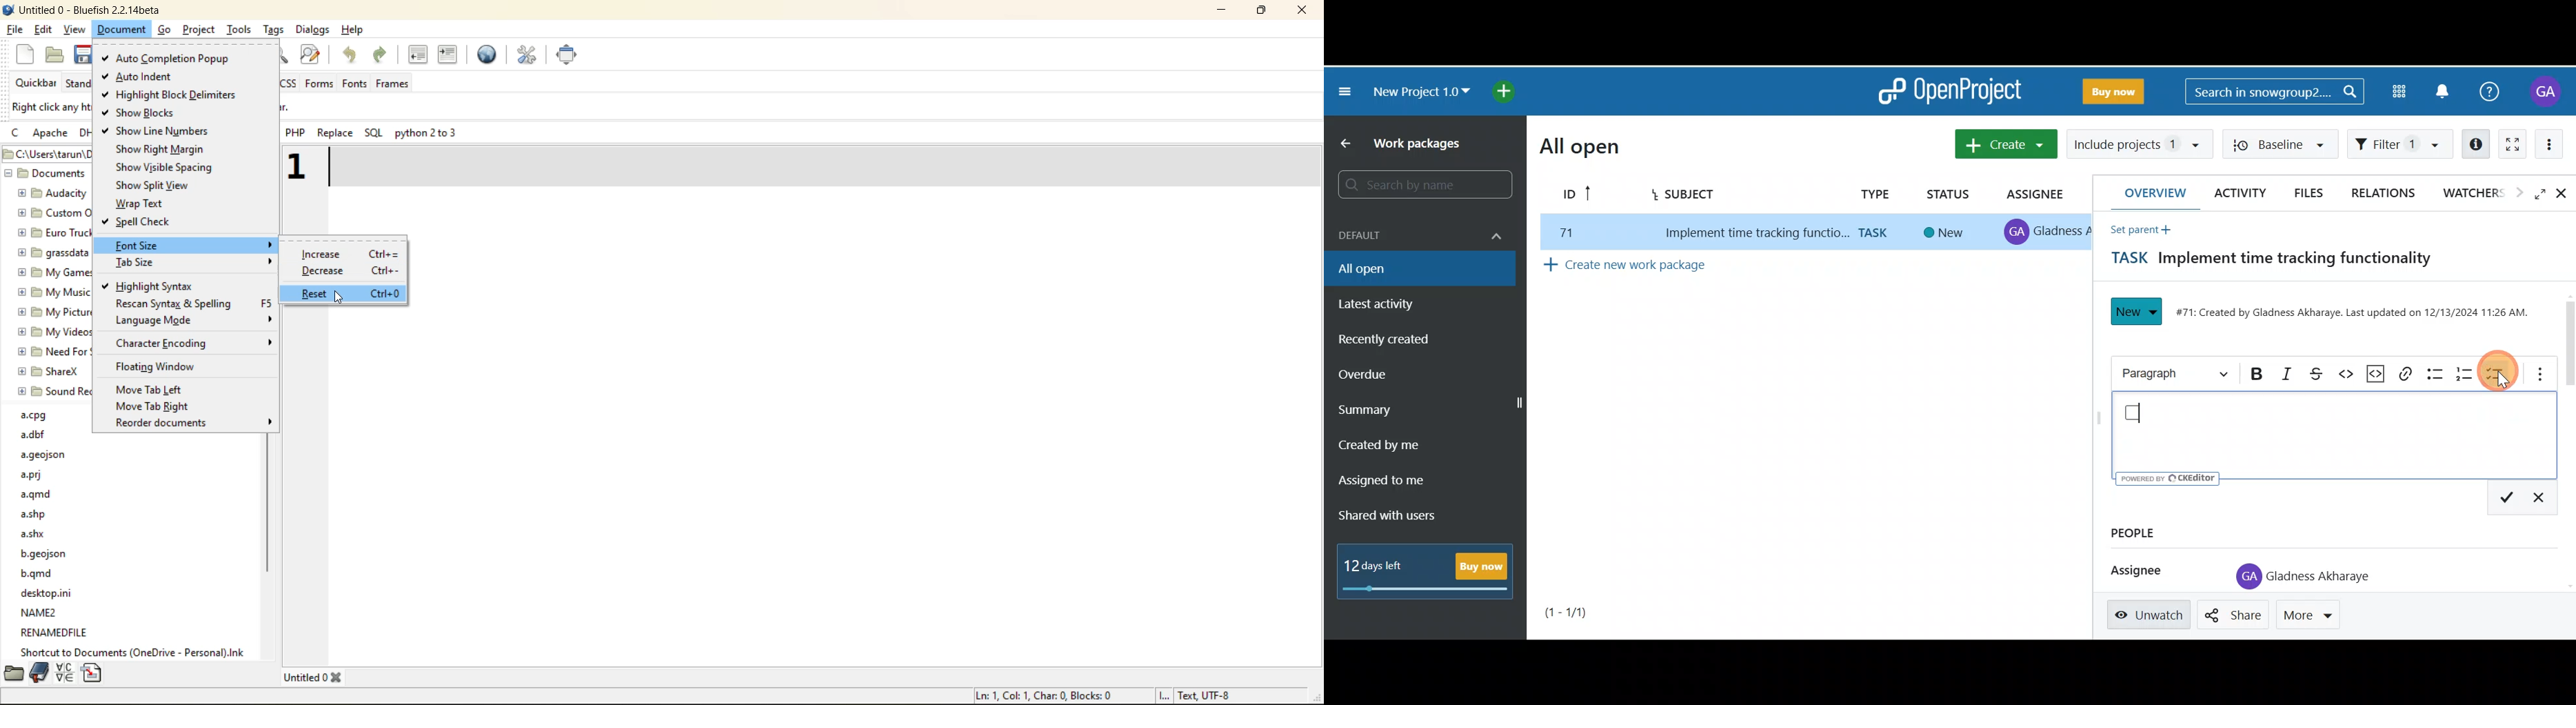 This screenshot has height=728, width=2576. Describe the element at coordinates (34, 533) in the screenshot. I see `a.shx` at that location.